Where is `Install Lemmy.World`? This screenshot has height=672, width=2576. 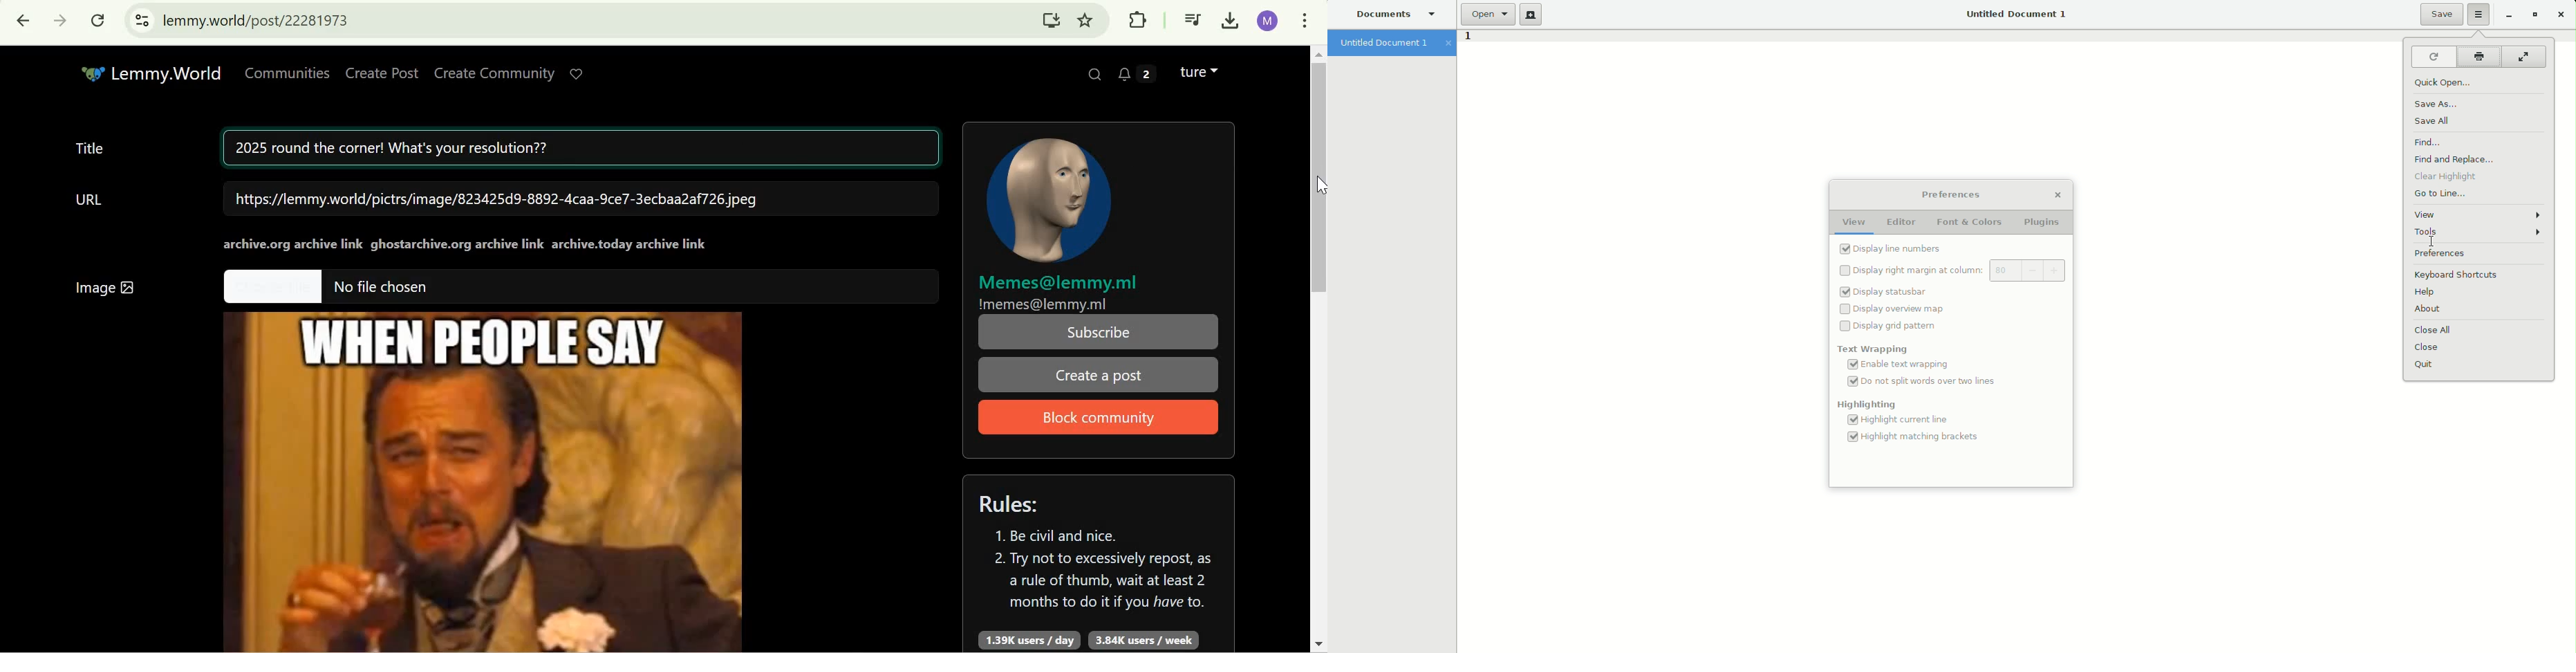 Install Lemmy.World is located at coordinates (1052, 19).